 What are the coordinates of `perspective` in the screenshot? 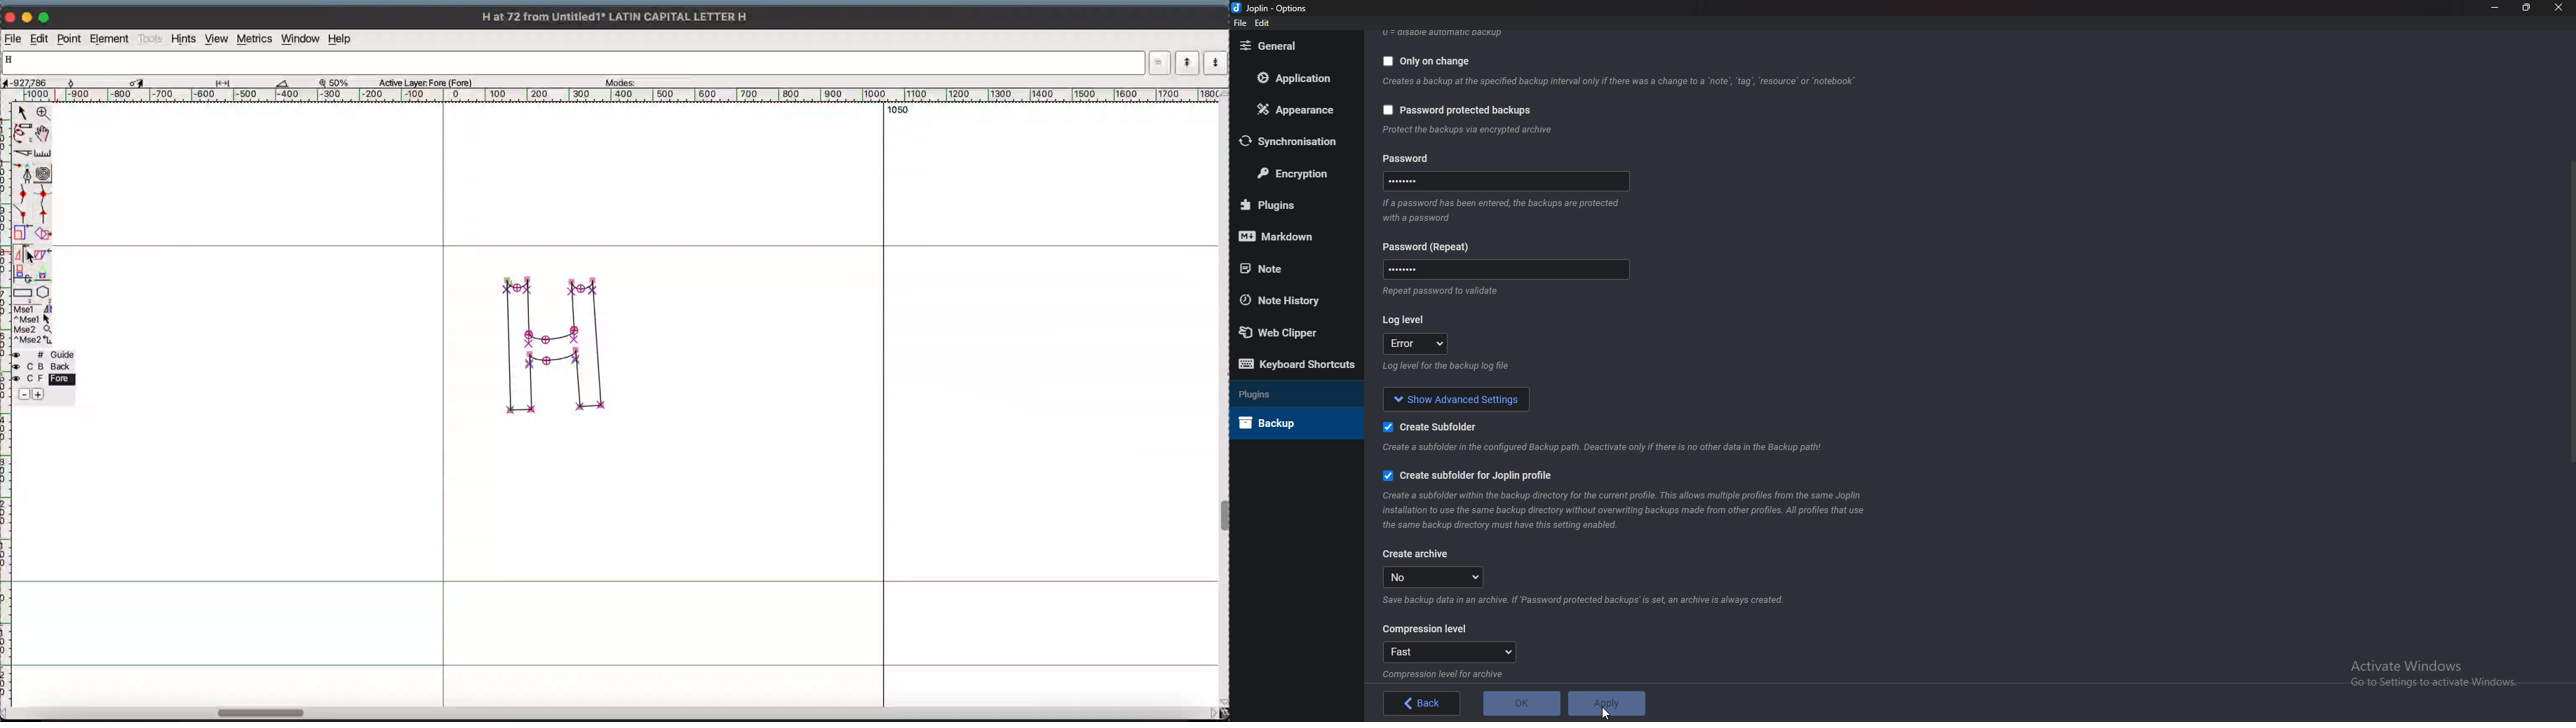 It's located at (43, 273).